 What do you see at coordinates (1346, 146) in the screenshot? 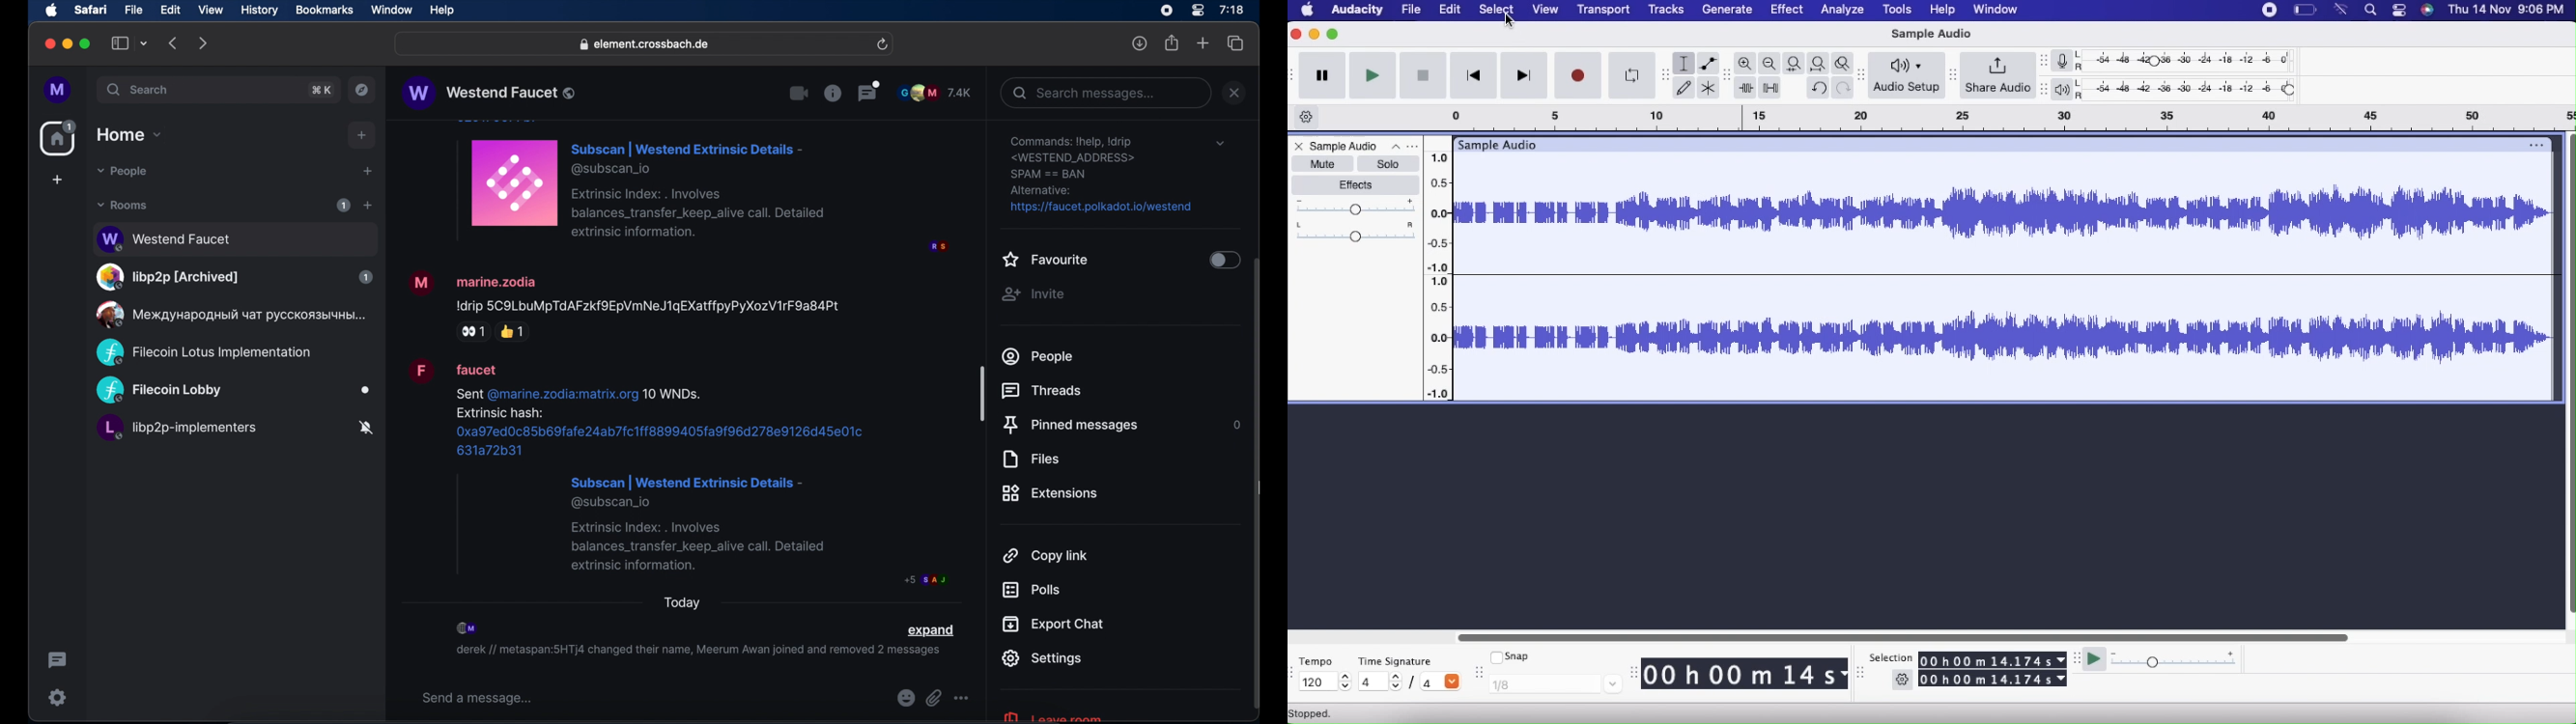
I see `Sample Audio` at bounding box center [1346, 146].